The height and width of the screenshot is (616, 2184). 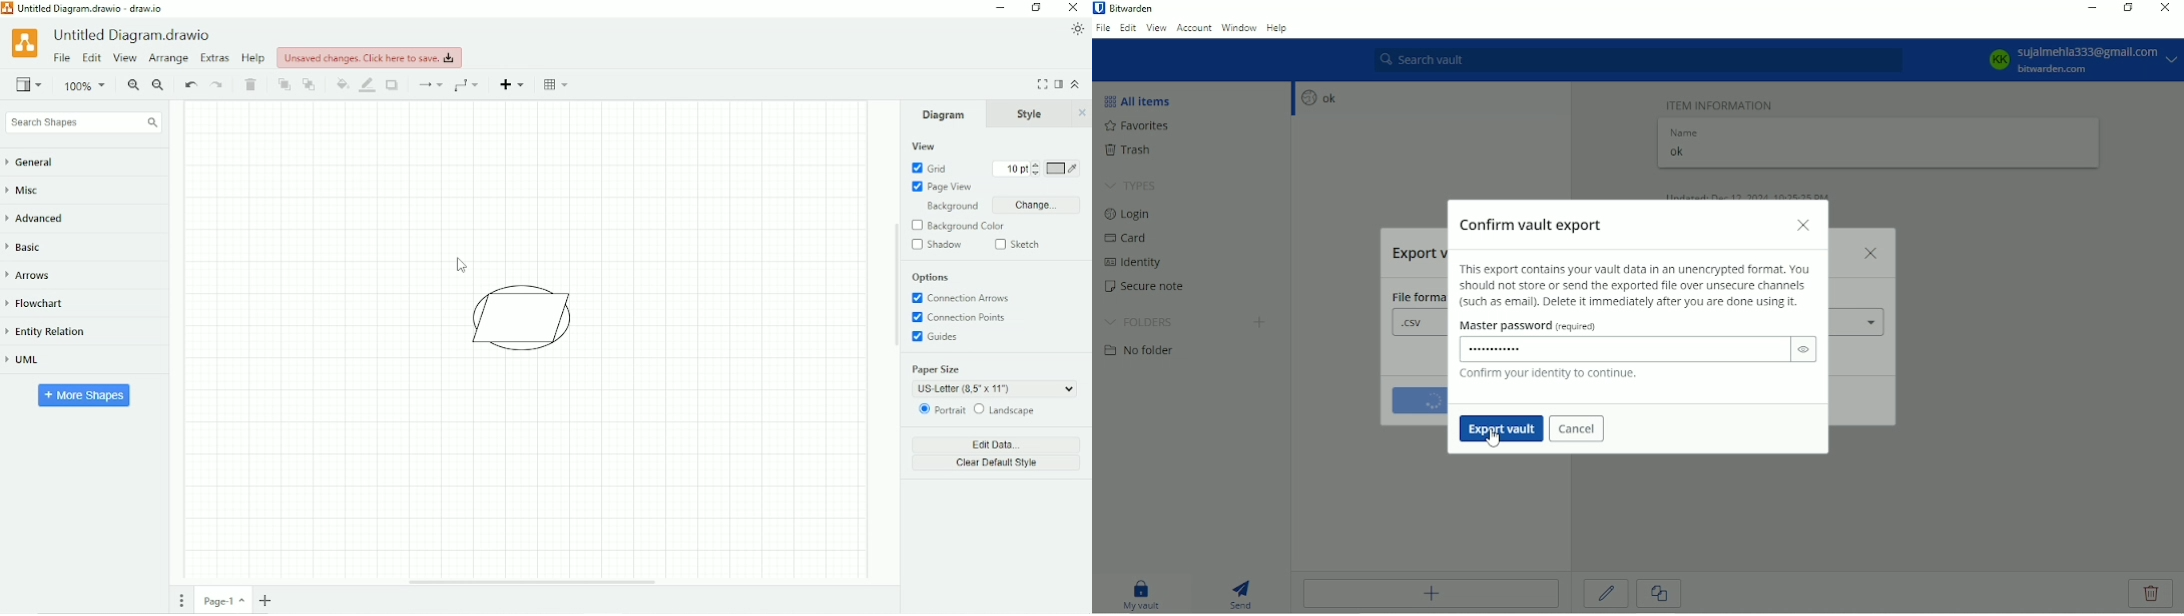 I want to click on KK sujalmehla333@gmail.com       bitwarden.com, so click(x=2080, y=60).